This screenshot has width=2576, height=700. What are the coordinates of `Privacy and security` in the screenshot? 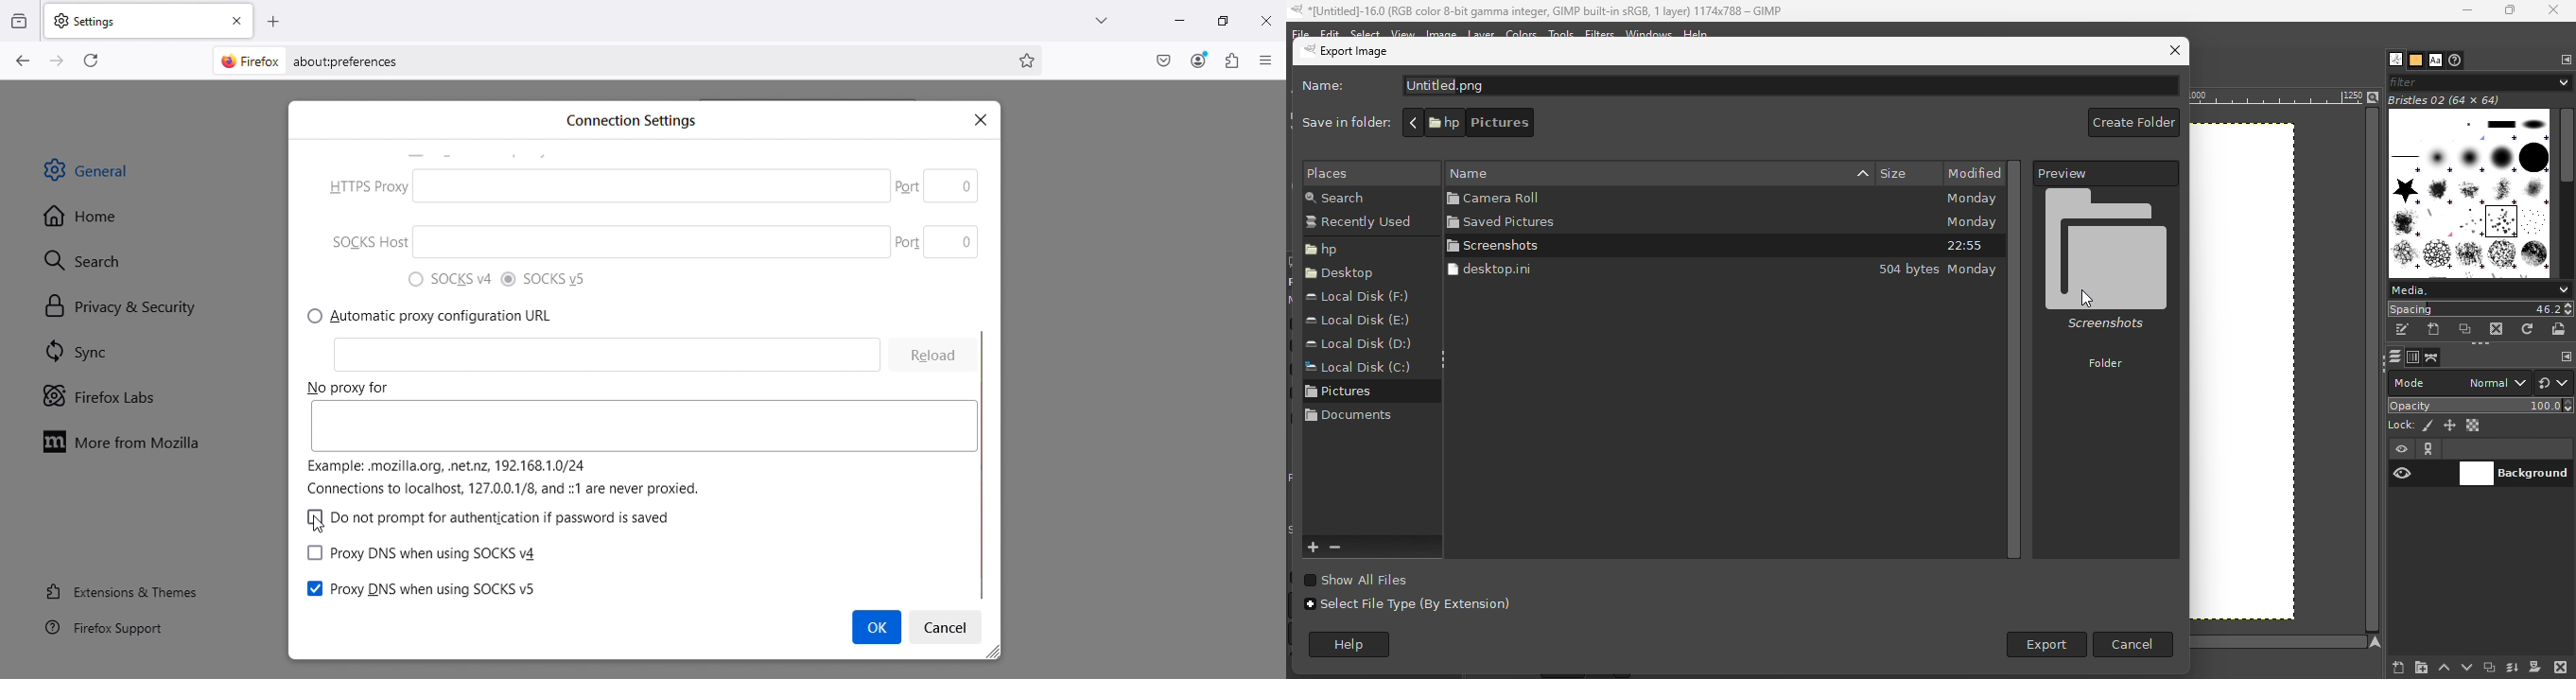 It's located at (119, 306).